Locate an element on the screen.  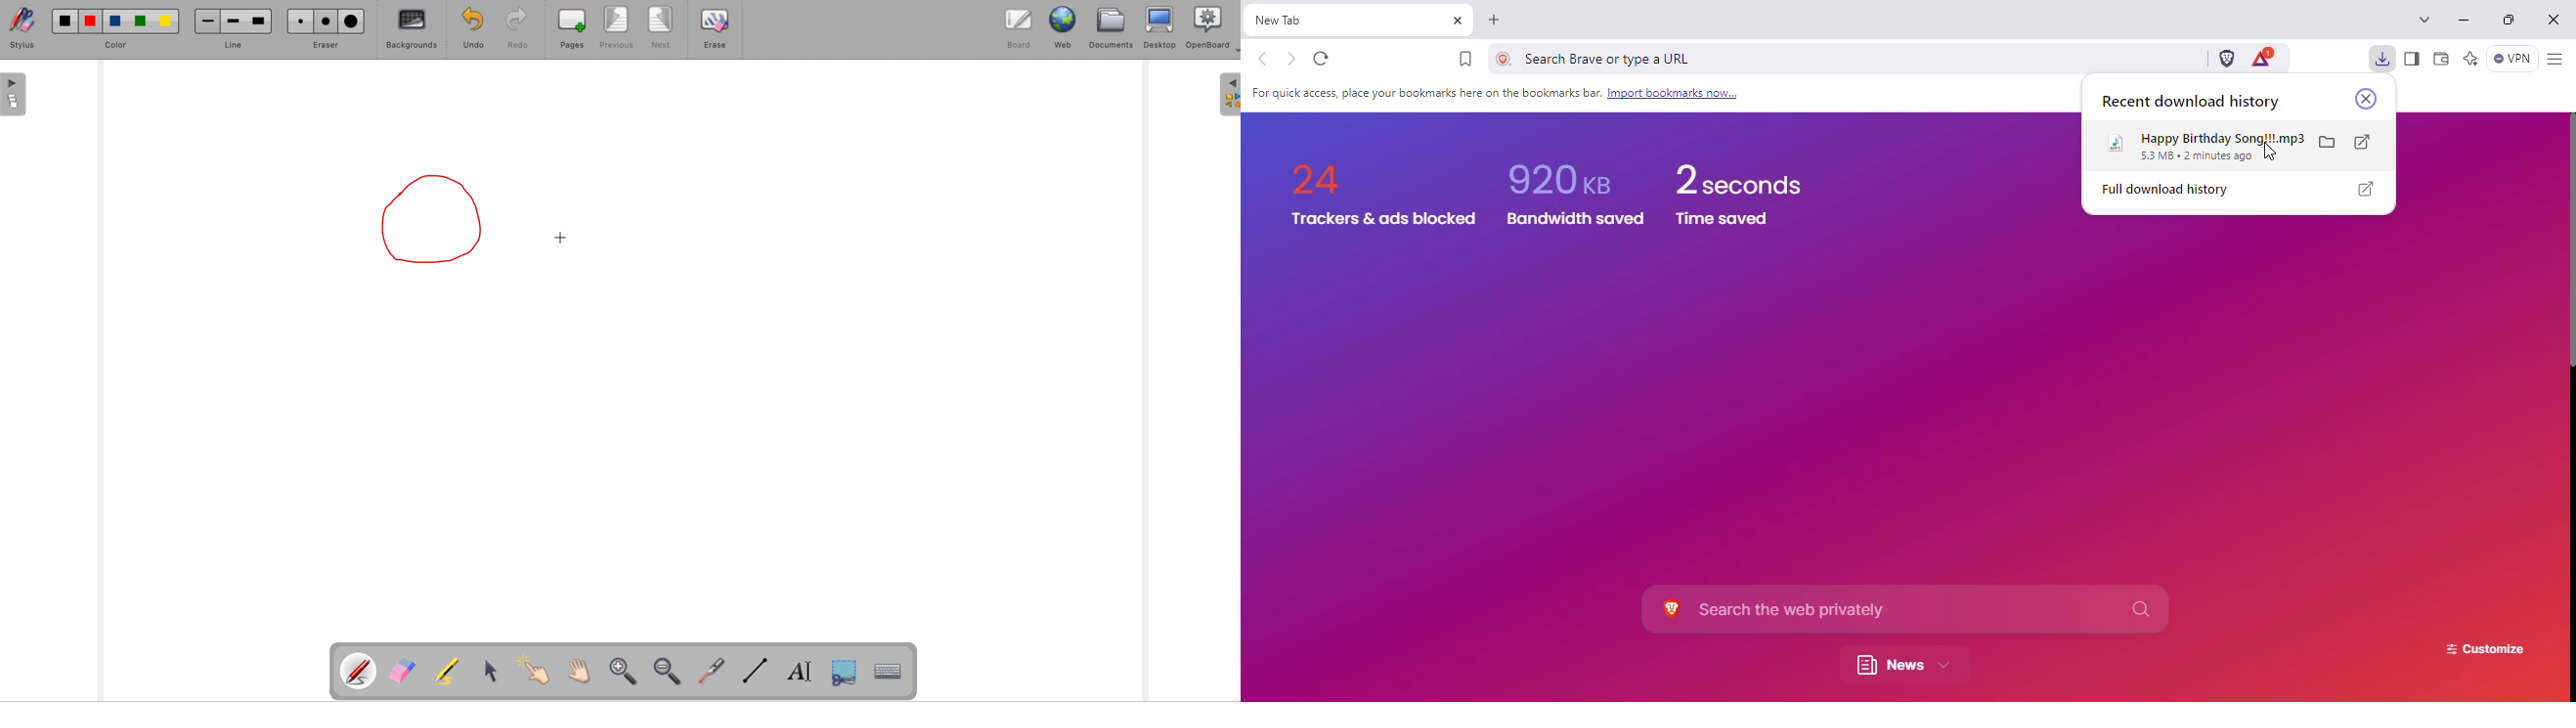
capture part of screen is located at coordinates (851, 676).